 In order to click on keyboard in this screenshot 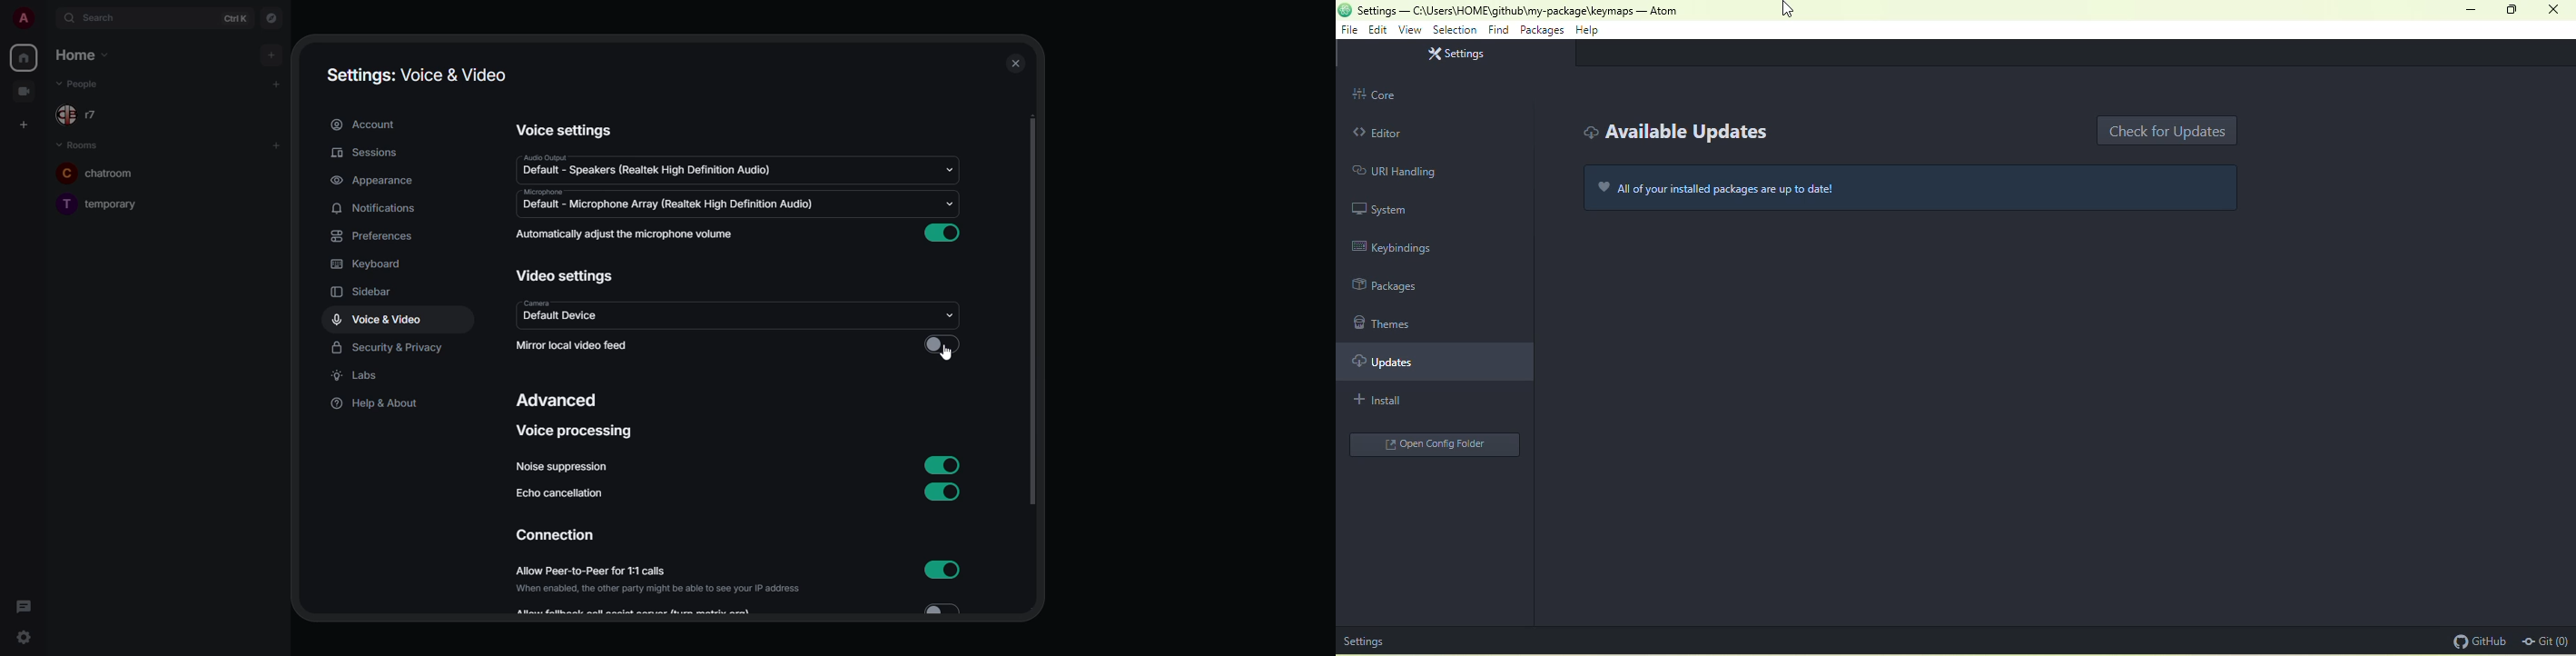, I will do `click(372, 263)`.